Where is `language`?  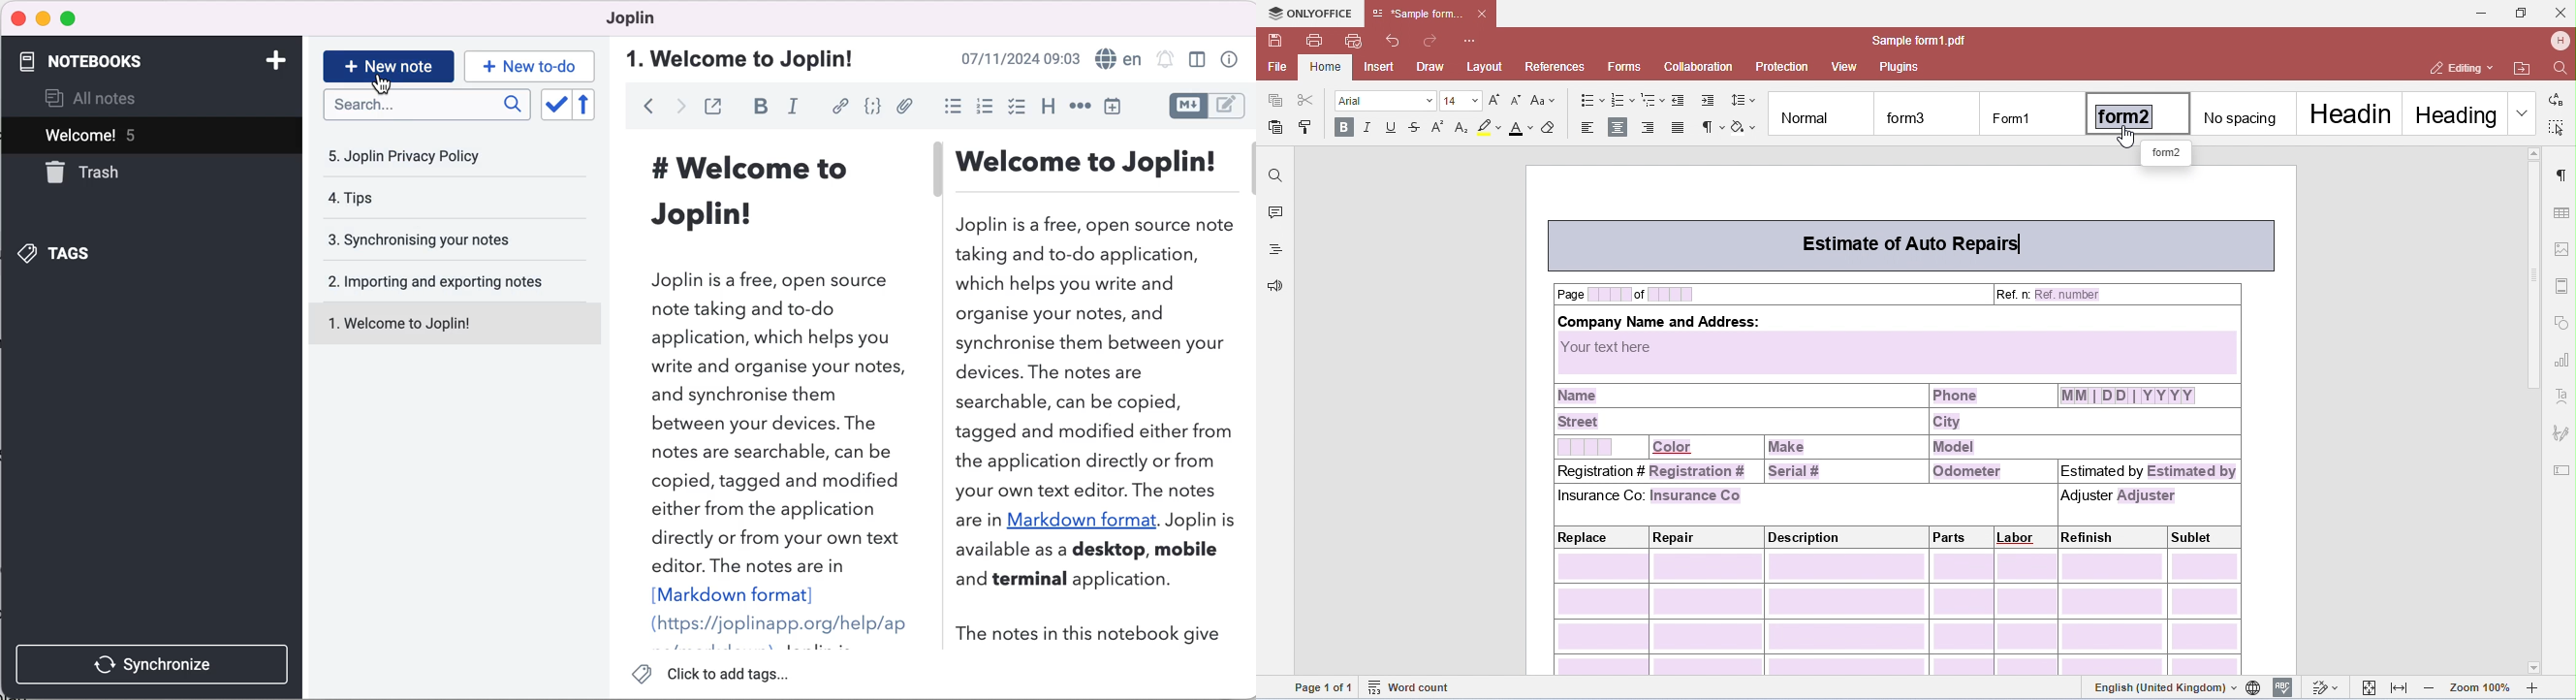
language is located at coordinates (1118, 60).